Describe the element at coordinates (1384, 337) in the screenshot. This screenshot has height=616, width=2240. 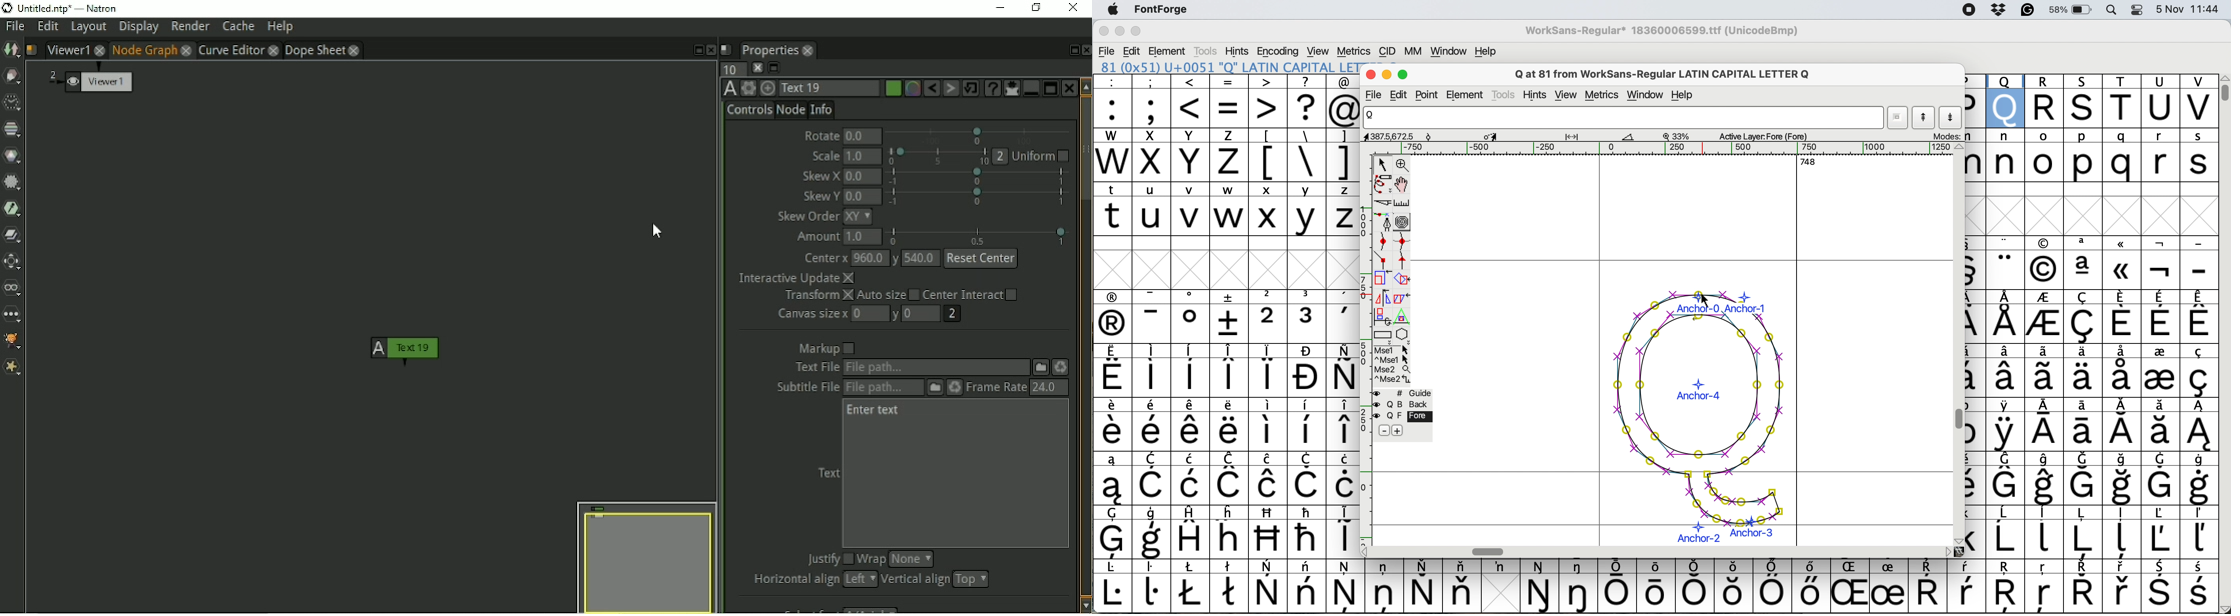
I see `rectangle or ellipse` at that location.